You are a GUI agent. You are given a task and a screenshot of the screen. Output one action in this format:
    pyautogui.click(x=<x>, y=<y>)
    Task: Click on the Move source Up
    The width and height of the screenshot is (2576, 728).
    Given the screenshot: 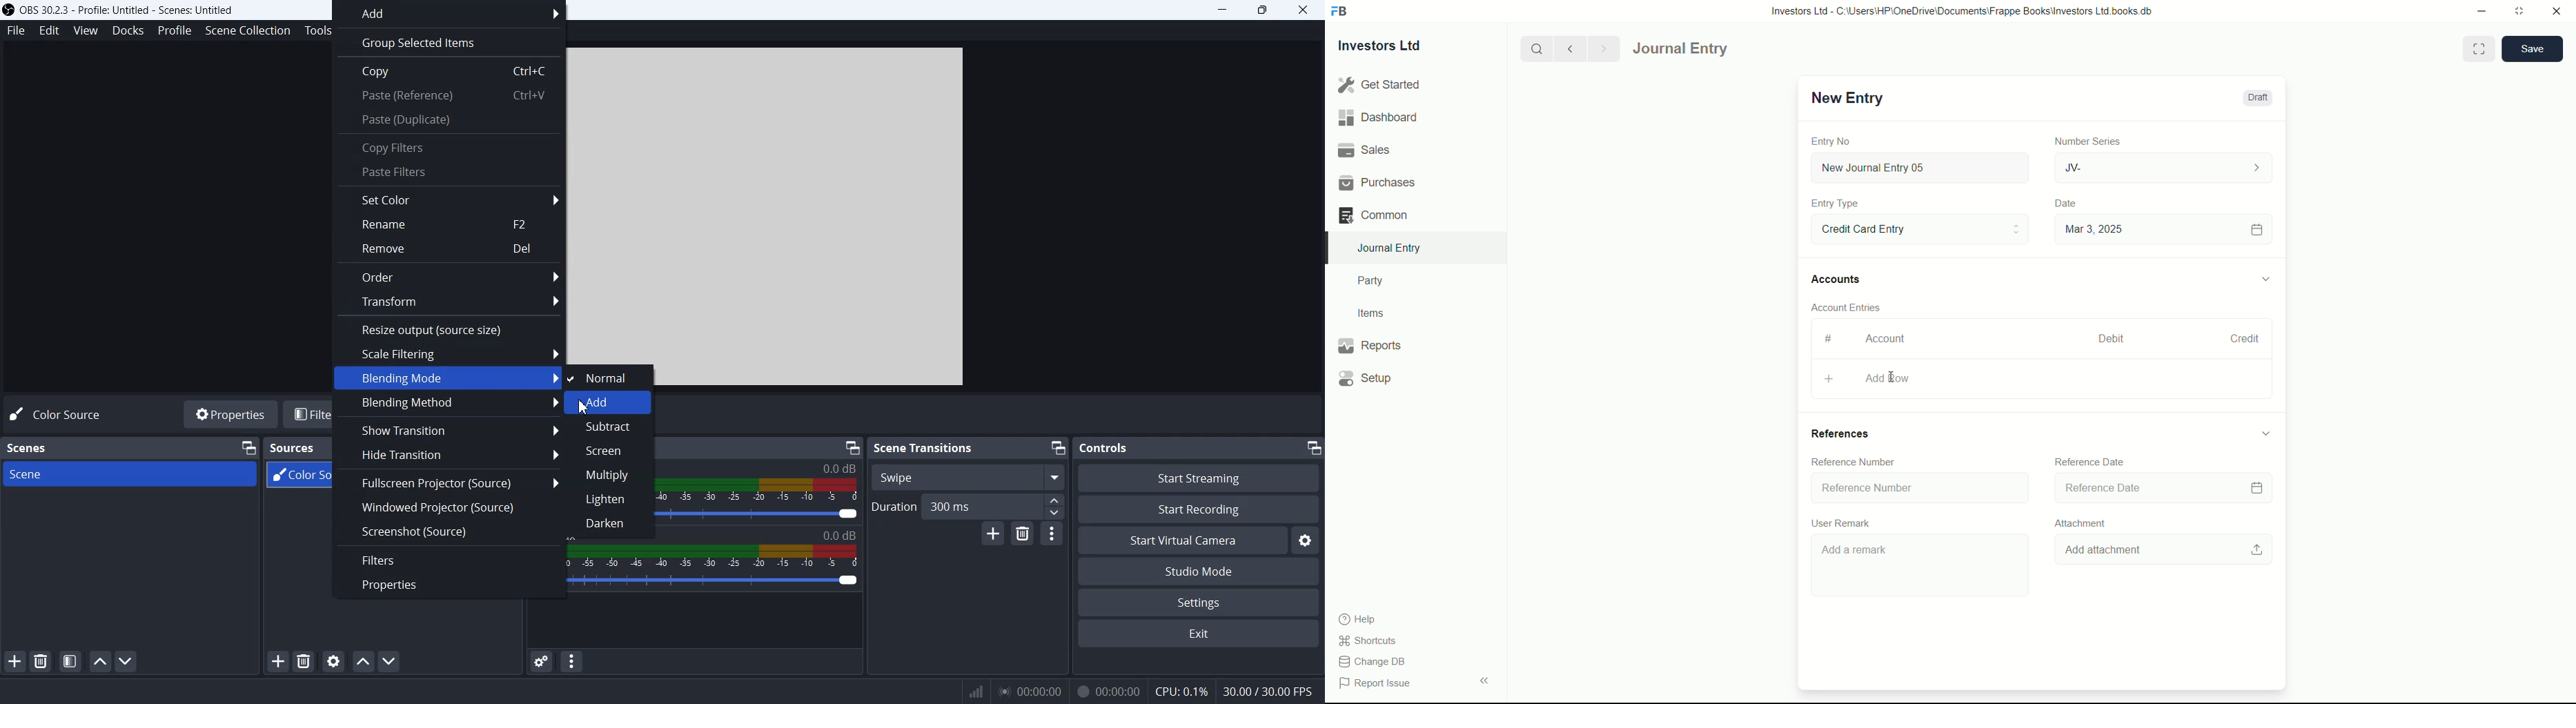 What is the action you would take?
    pyautogui.click(x=362, y=661)
    